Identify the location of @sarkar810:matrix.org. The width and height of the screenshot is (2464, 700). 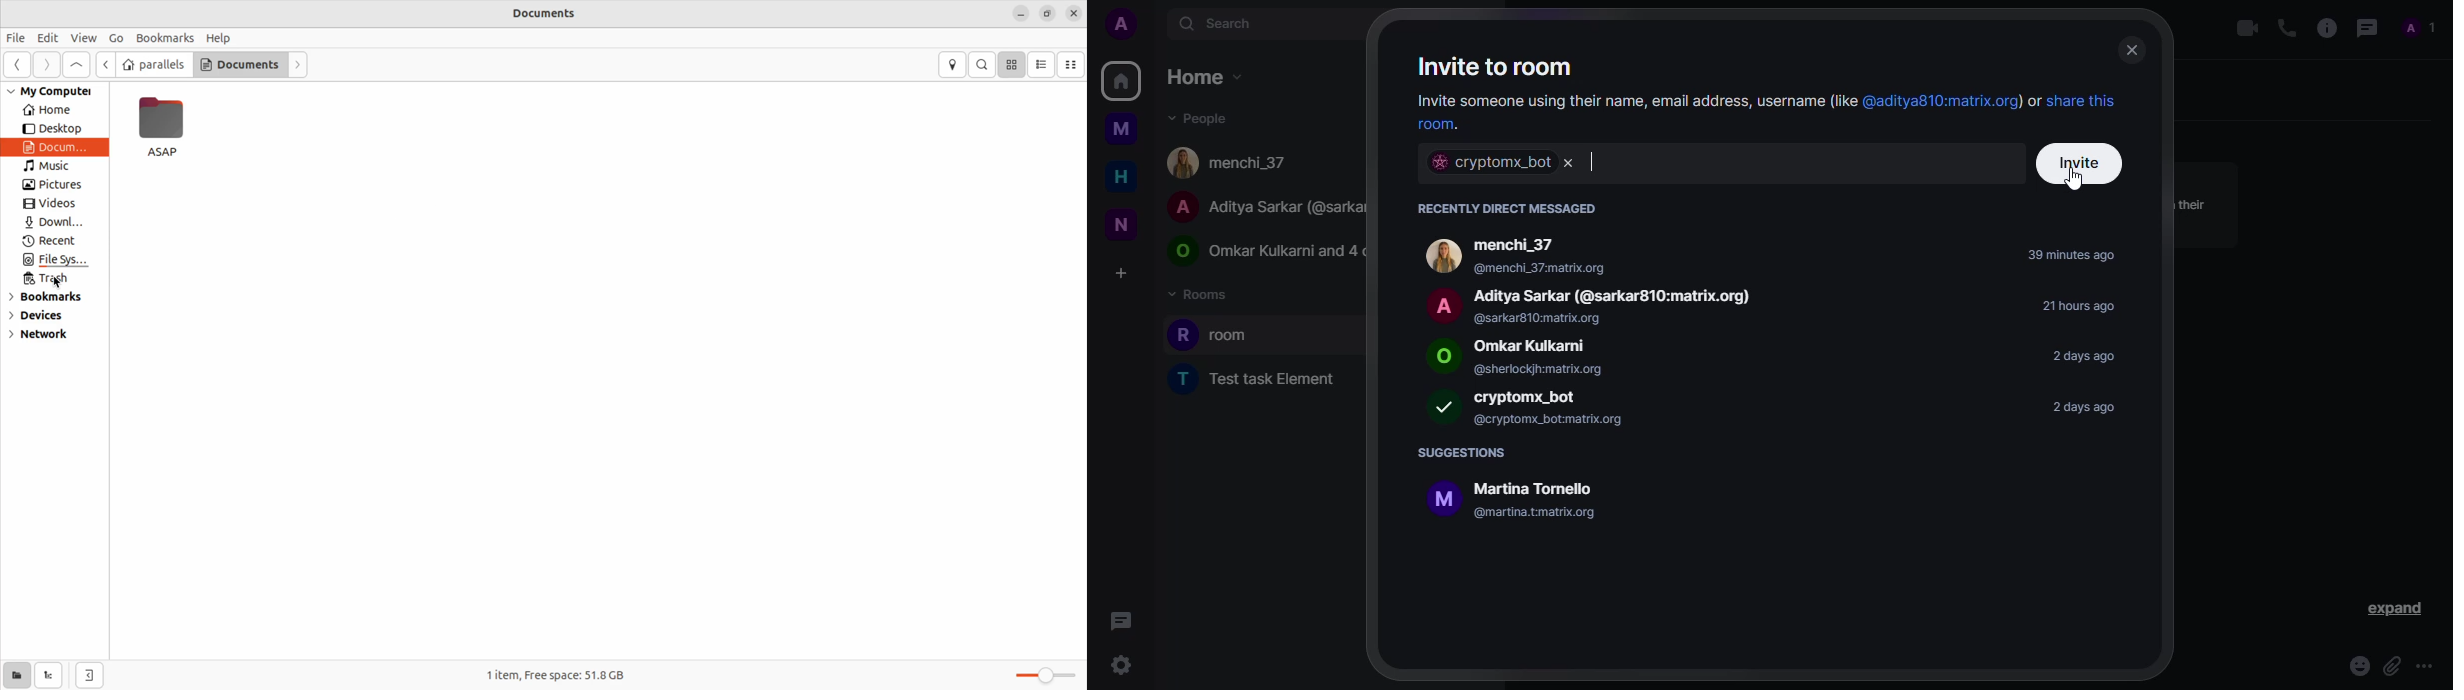
(1546, 318).